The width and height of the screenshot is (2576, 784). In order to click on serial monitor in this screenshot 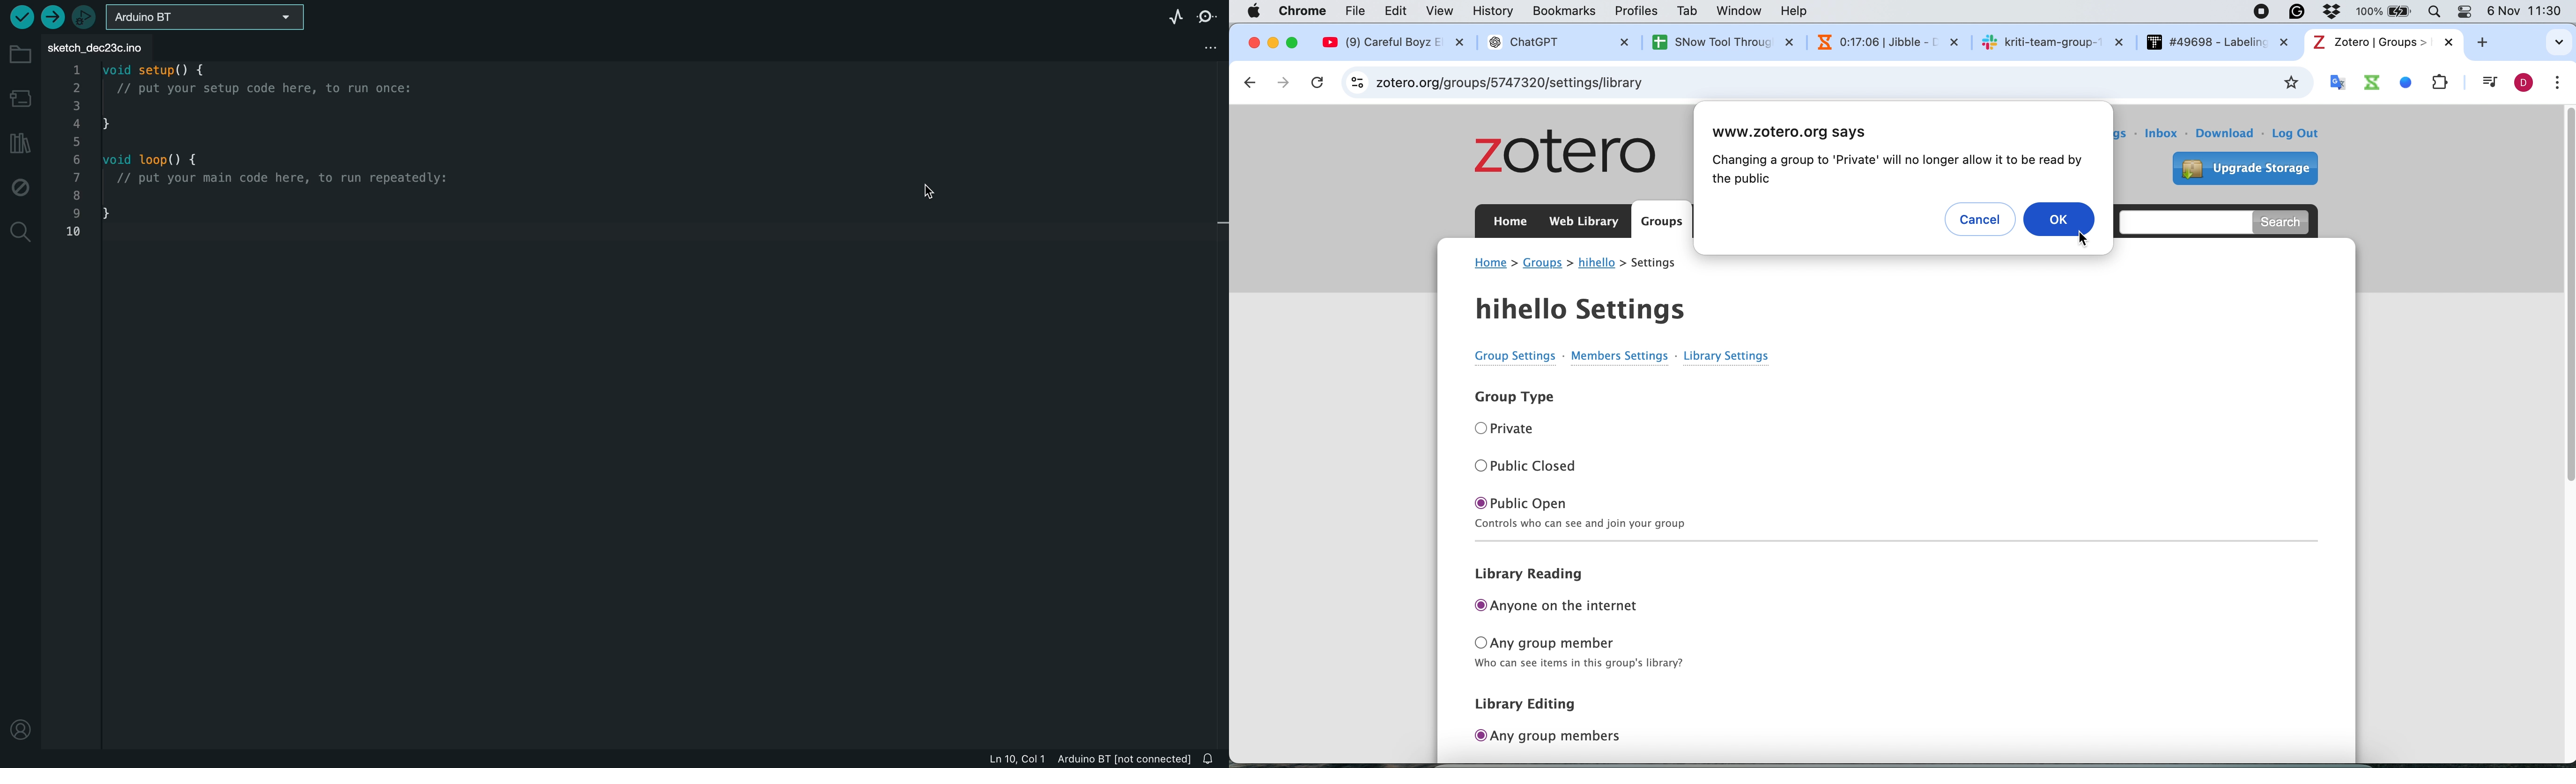, I will do `click(1208, 15)`.